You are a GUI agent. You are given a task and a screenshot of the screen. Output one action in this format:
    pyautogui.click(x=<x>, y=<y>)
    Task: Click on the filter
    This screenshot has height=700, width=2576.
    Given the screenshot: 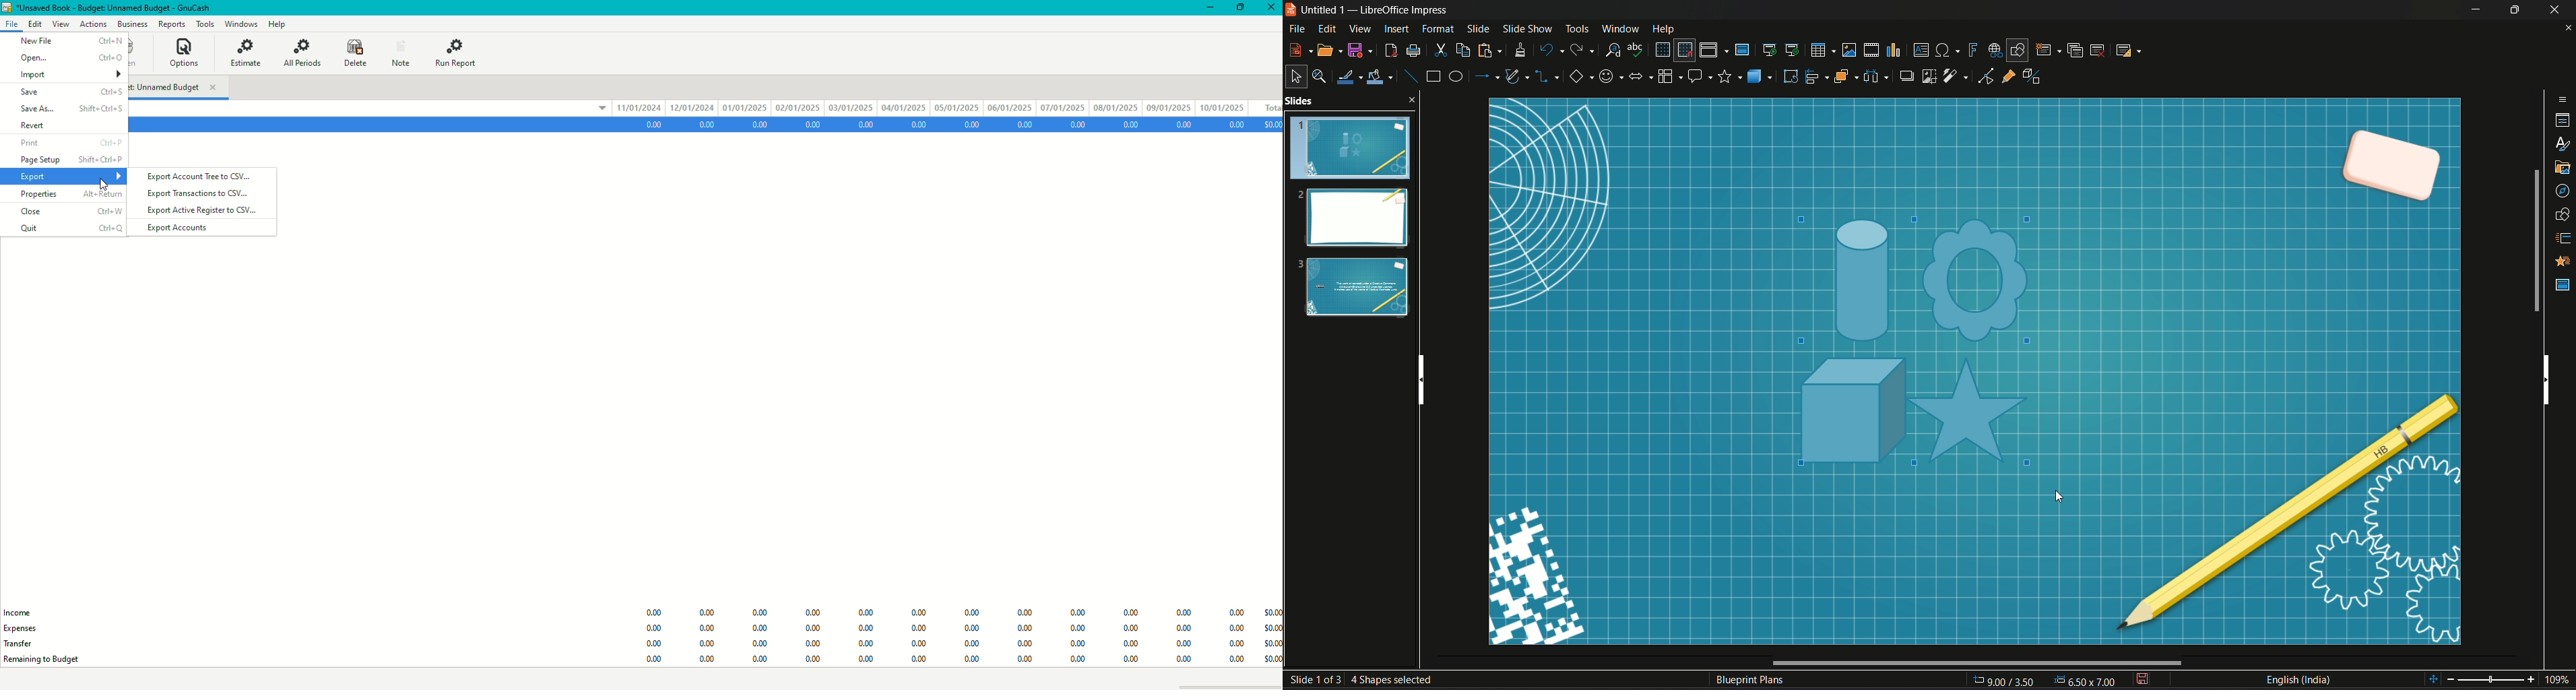 What is the action you would take?
    pyautogui.click(x=1956, y=76)
    